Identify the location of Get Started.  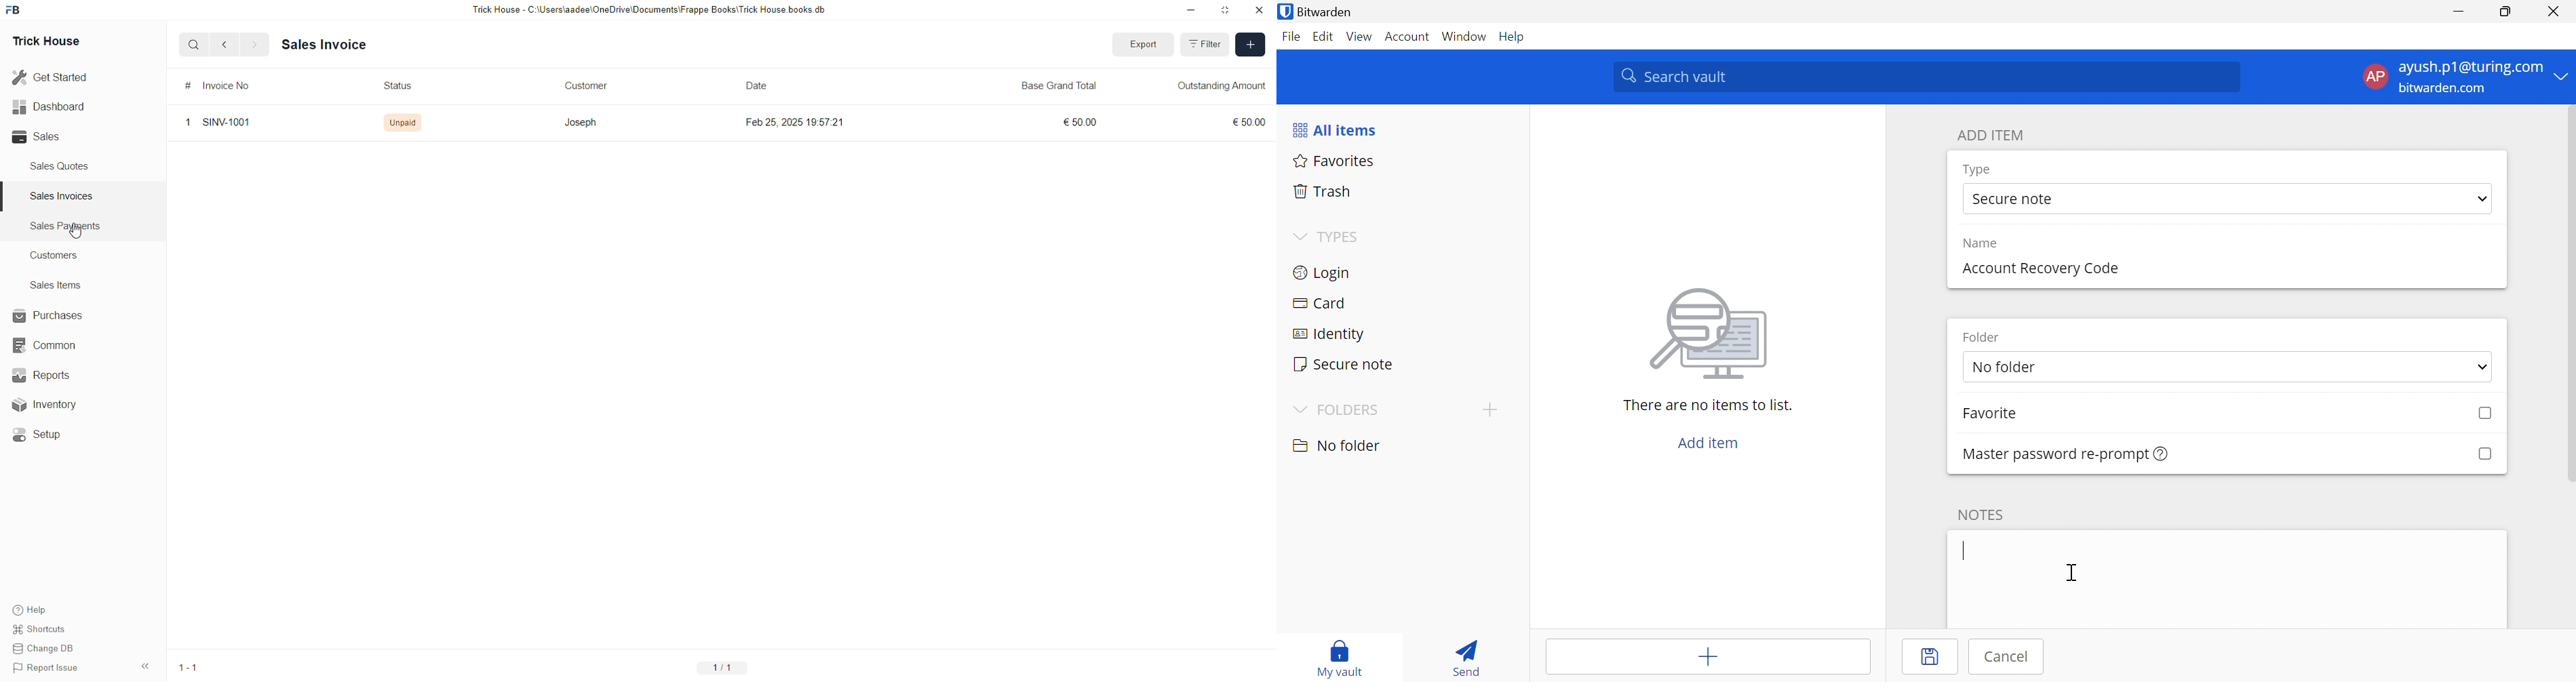
(51, 78).